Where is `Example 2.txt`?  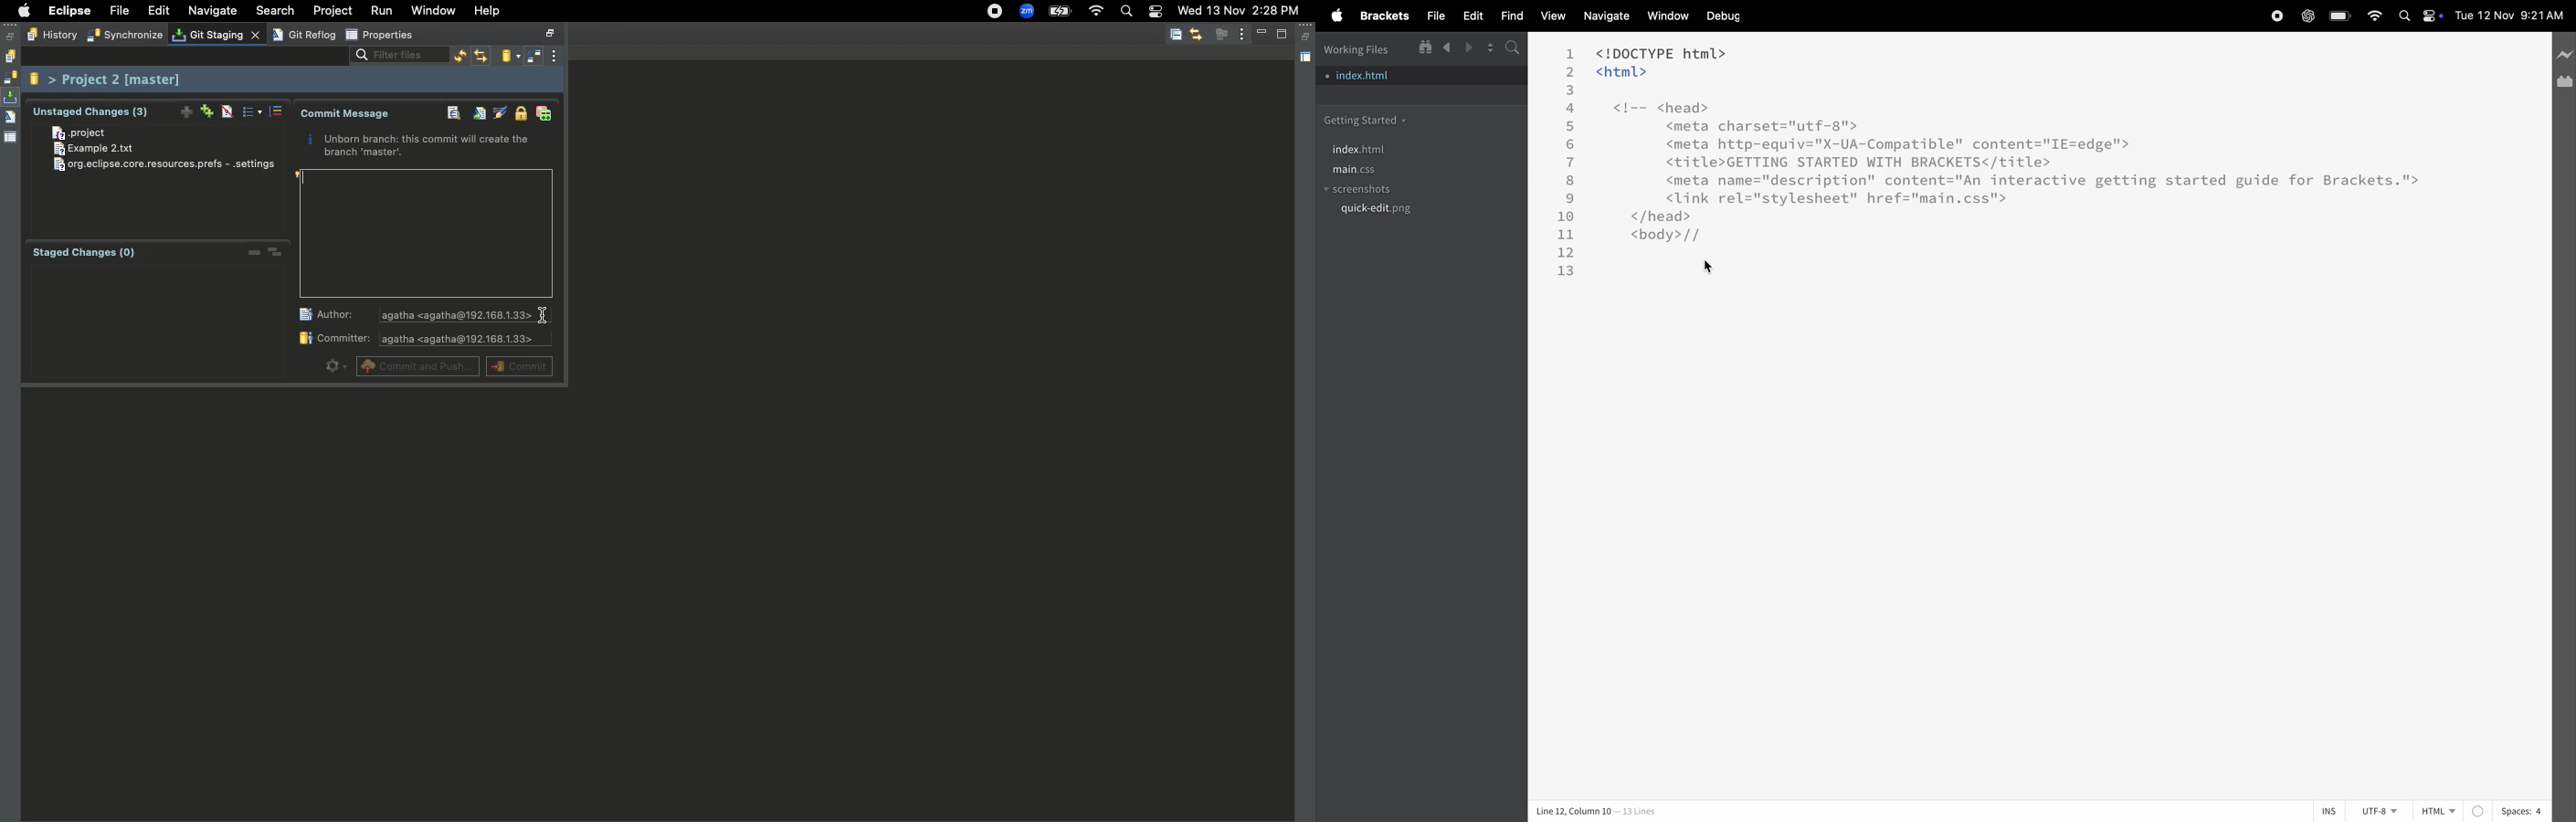 Example 2.txt is located at coordinates (105, 149).